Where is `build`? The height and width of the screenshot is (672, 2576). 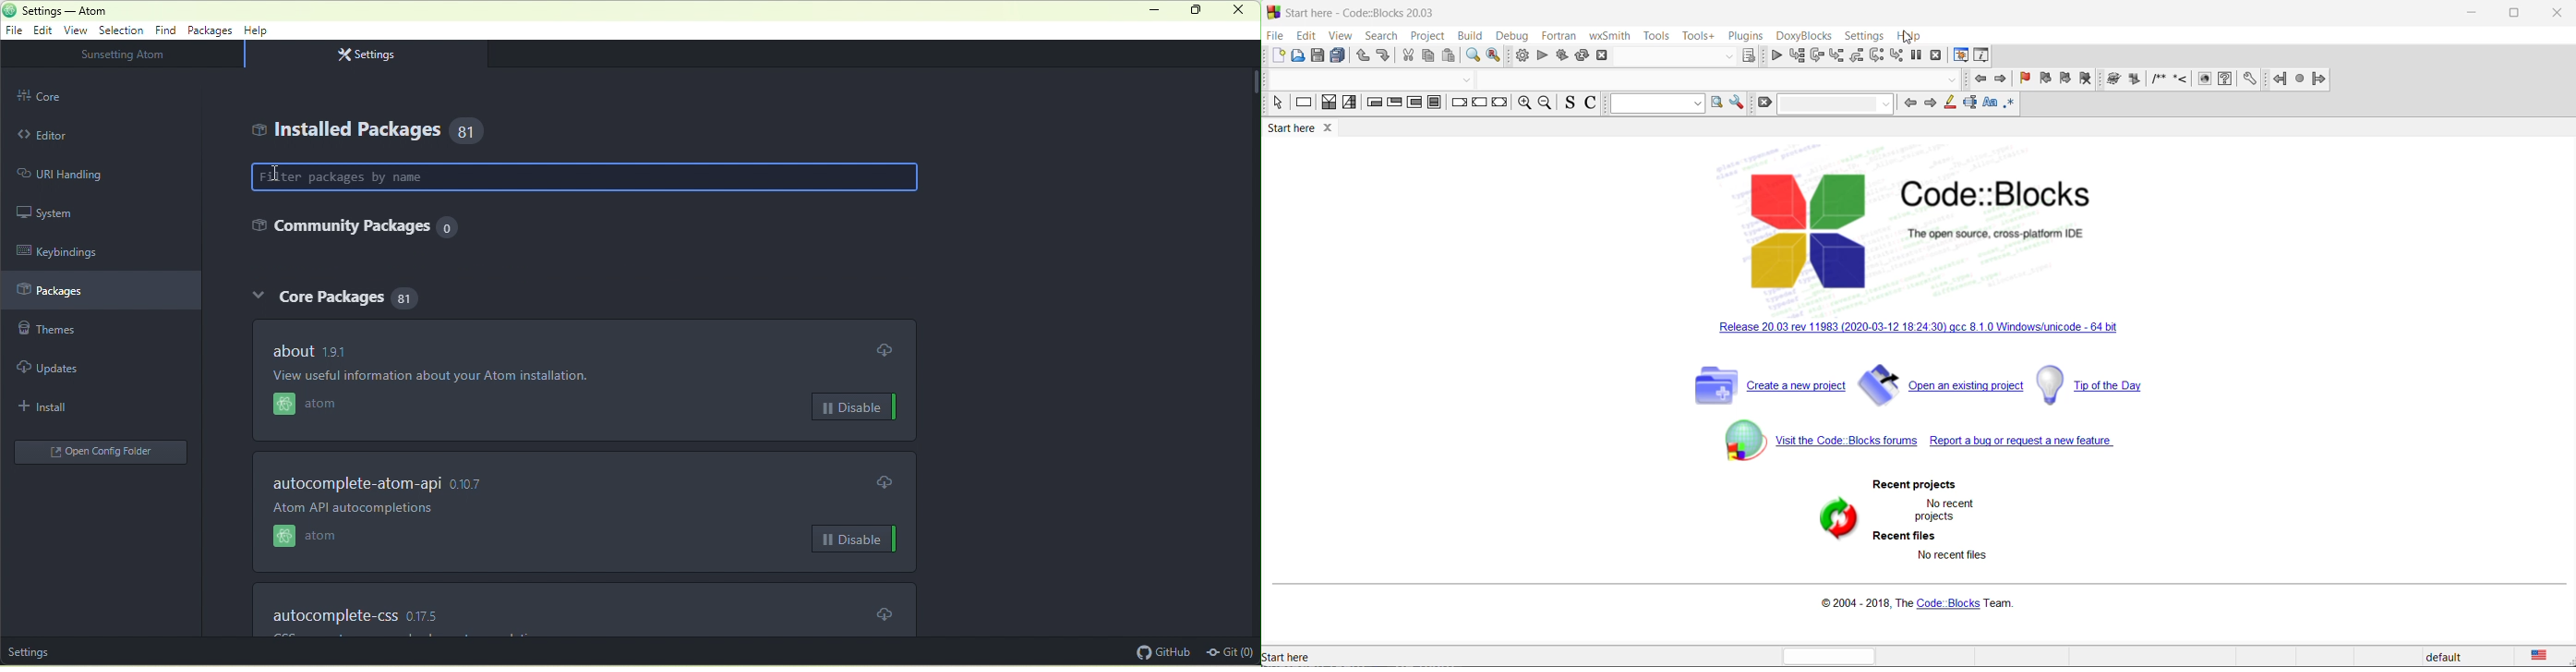 build is located at coordinates (1469, 37).